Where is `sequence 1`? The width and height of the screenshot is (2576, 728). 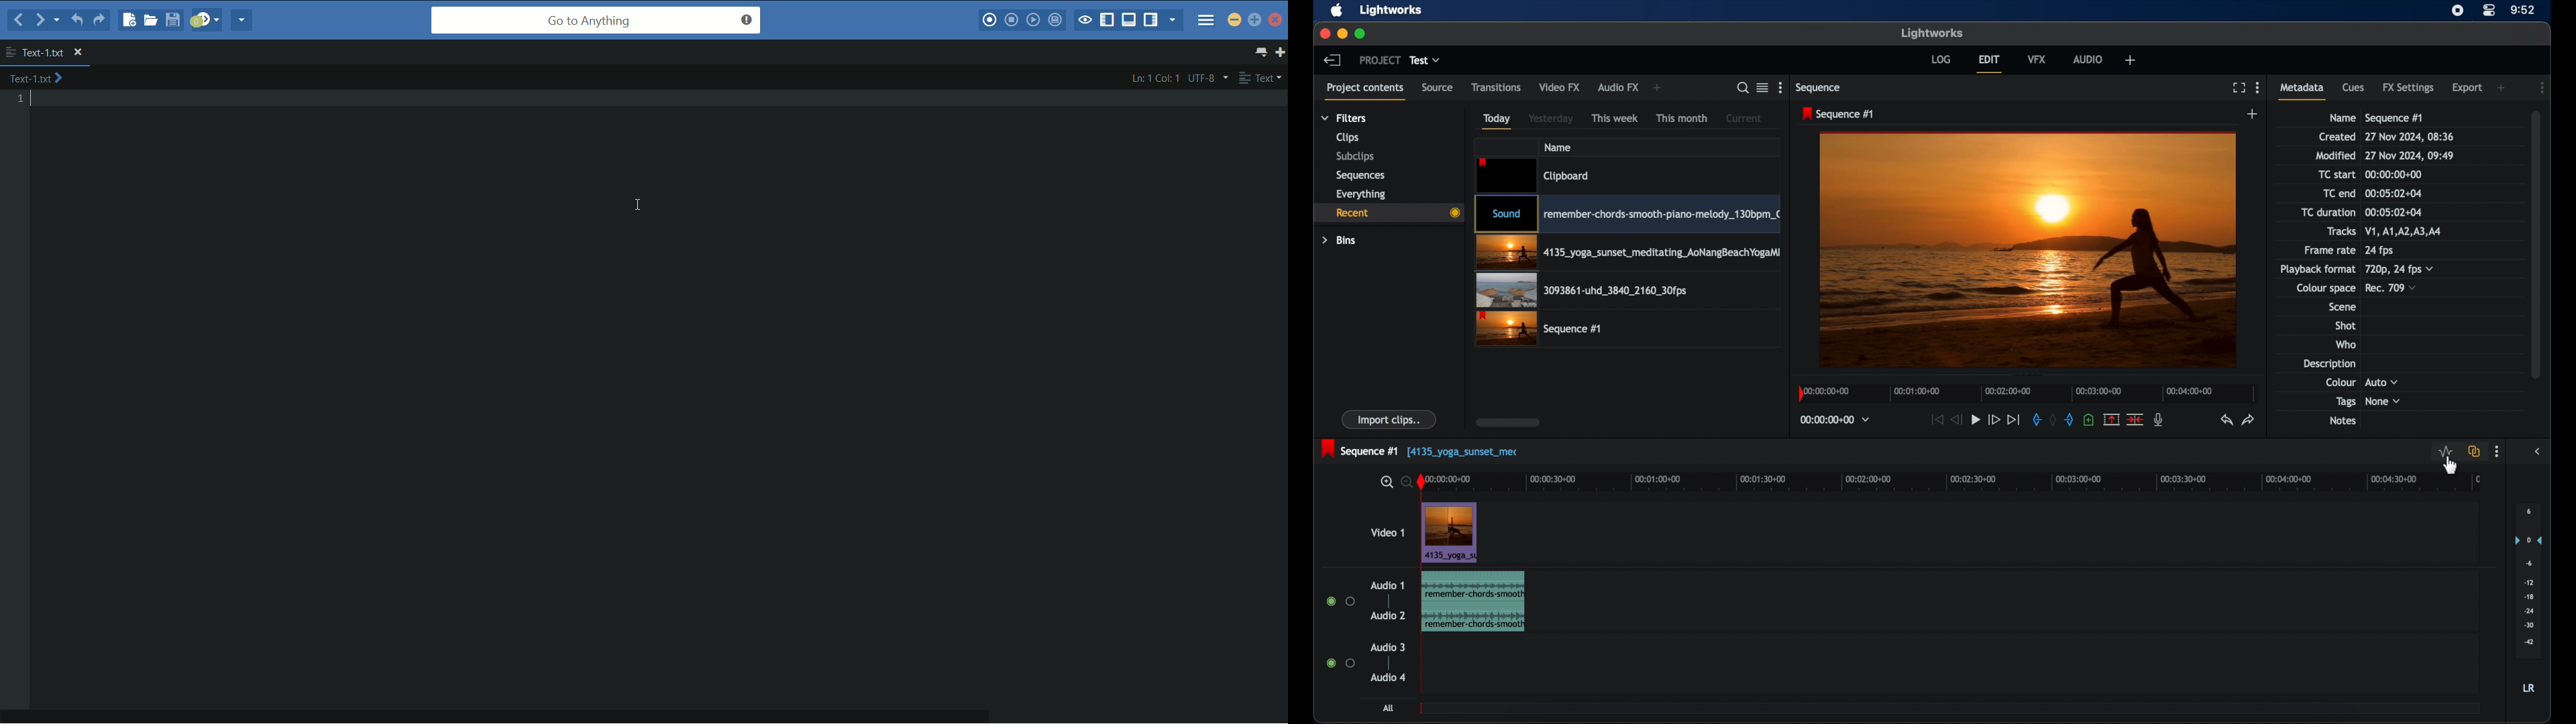 sequence 1 is located at coordinates (1421, 449).